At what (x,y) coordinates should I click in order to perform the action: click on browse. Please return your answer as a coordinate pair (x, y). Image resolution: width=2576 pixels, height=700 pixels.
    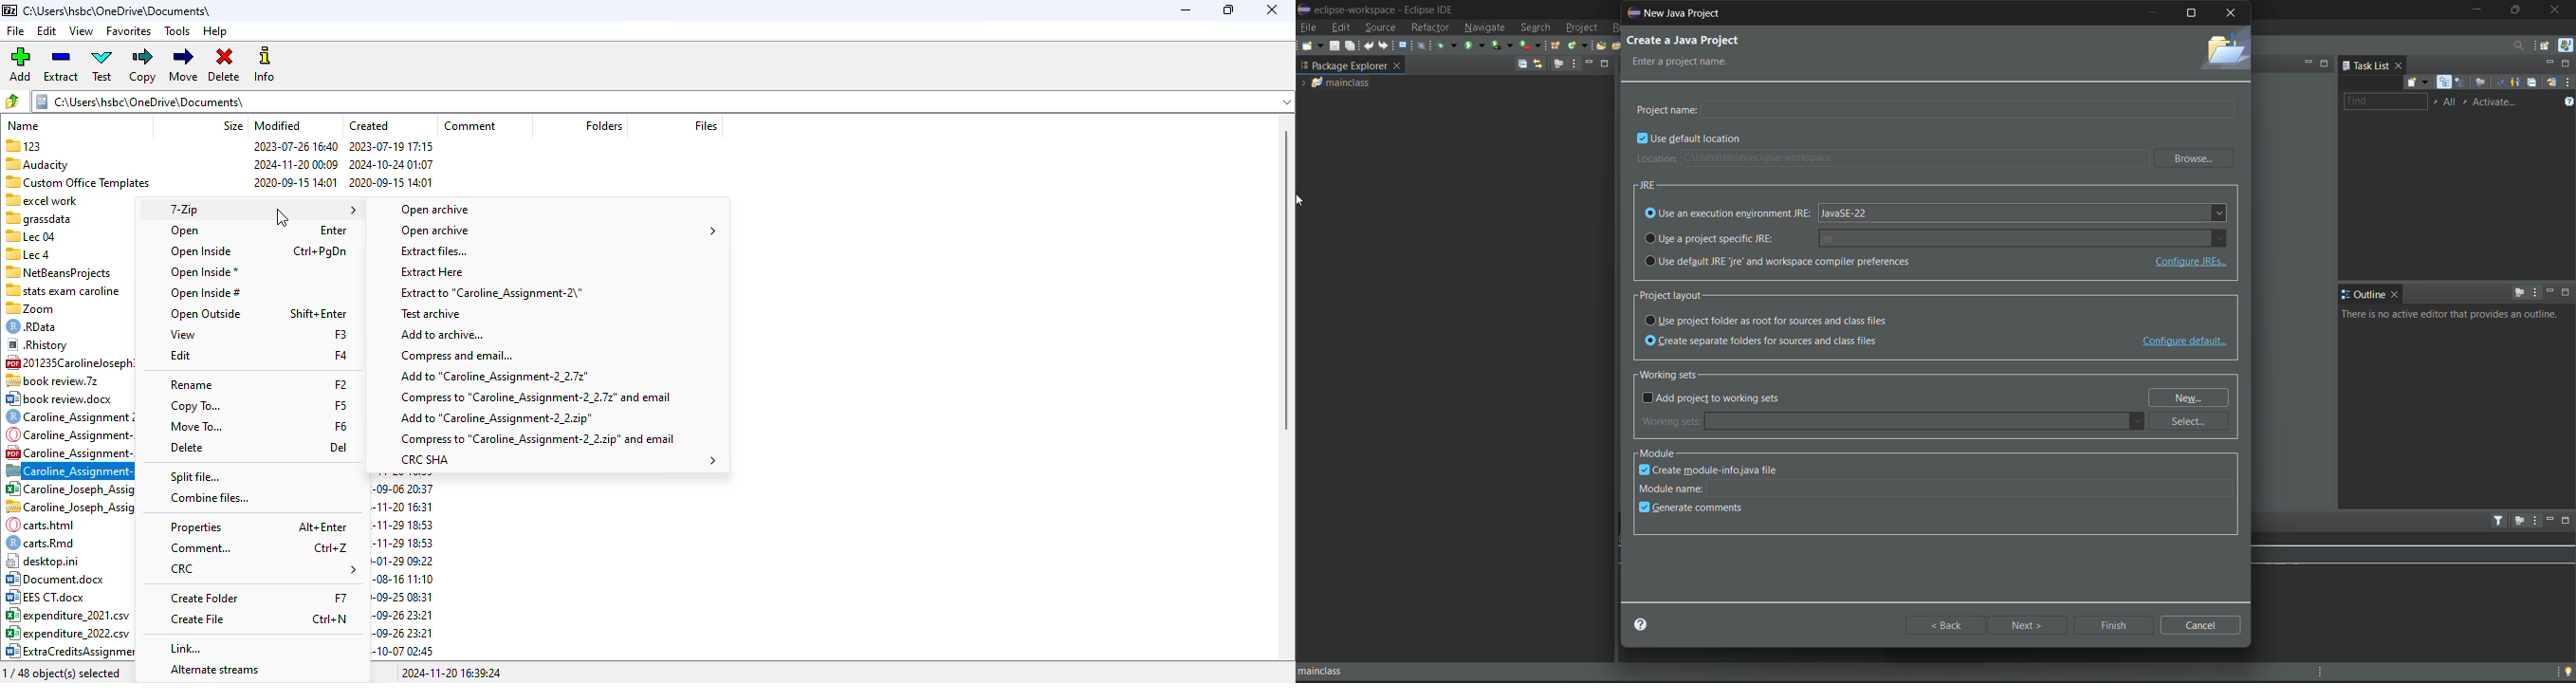
    Looking at the image, I should click on (2197, 159).